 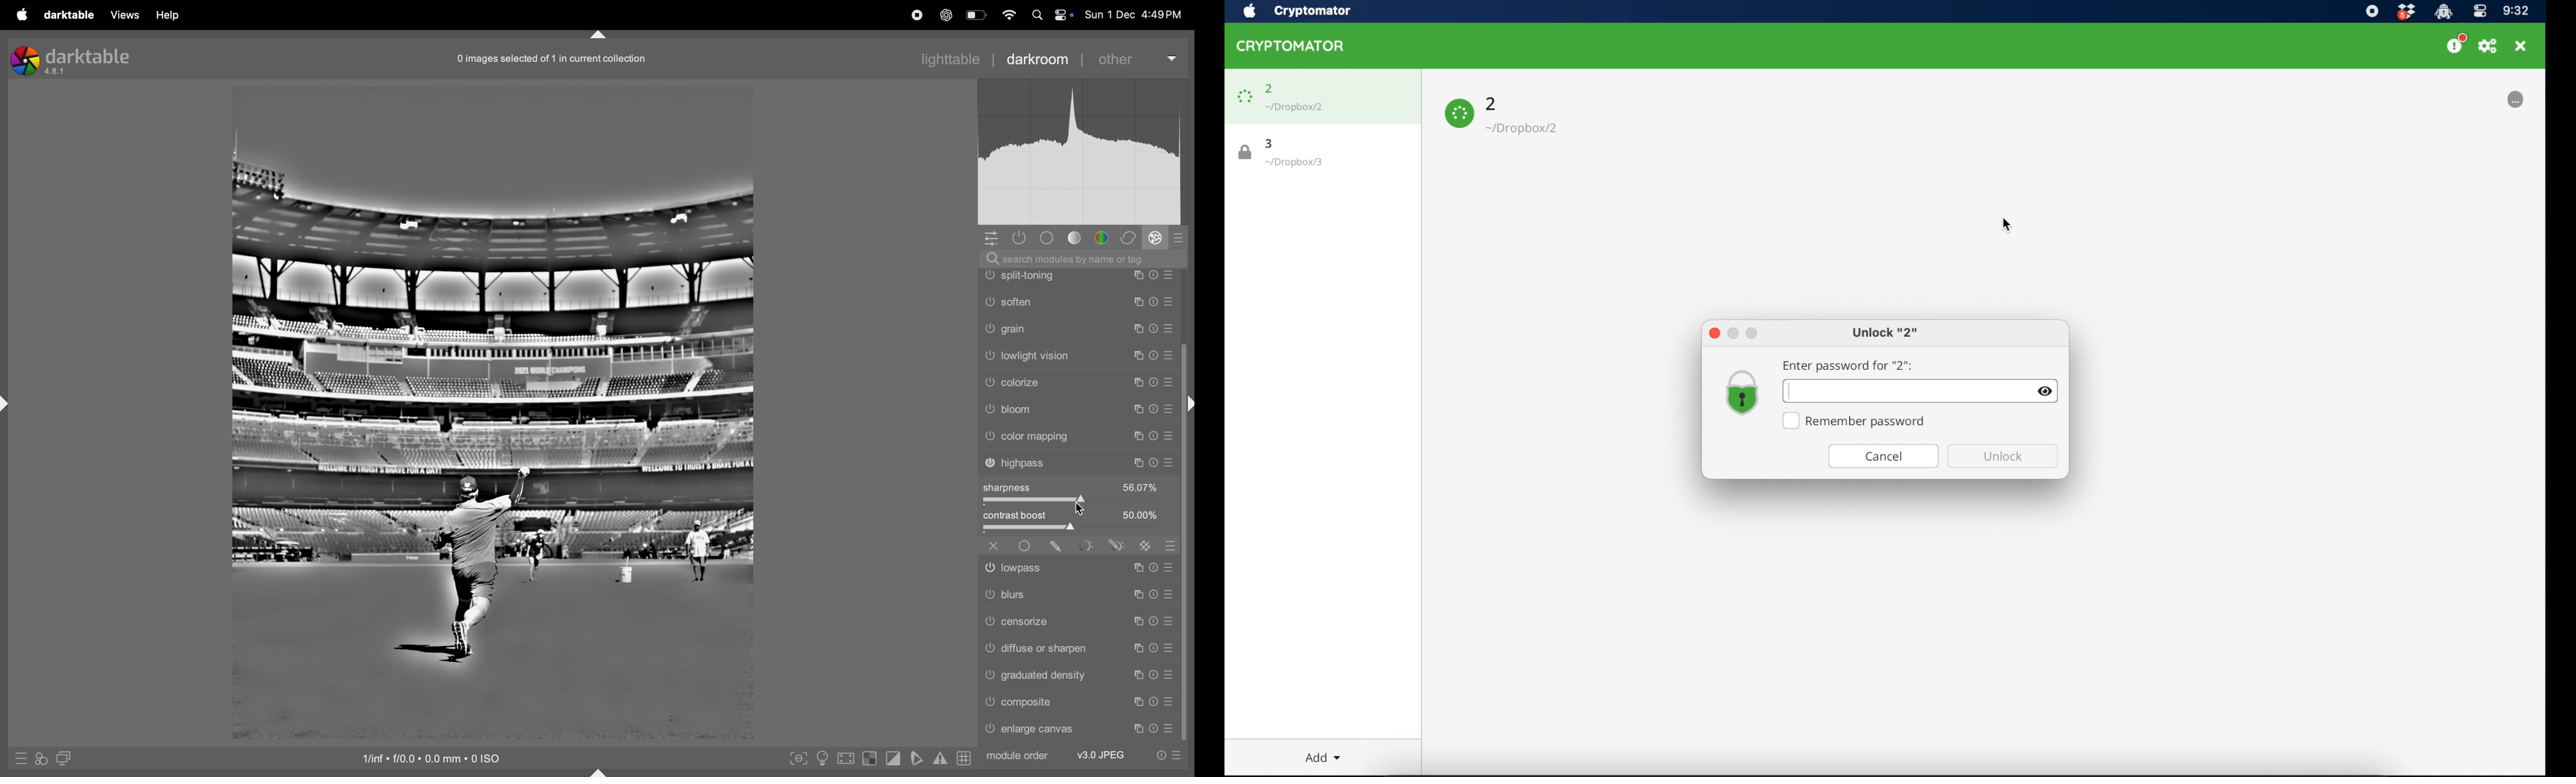 I want to click on Add dropdown, so click(x=1324, y=754).